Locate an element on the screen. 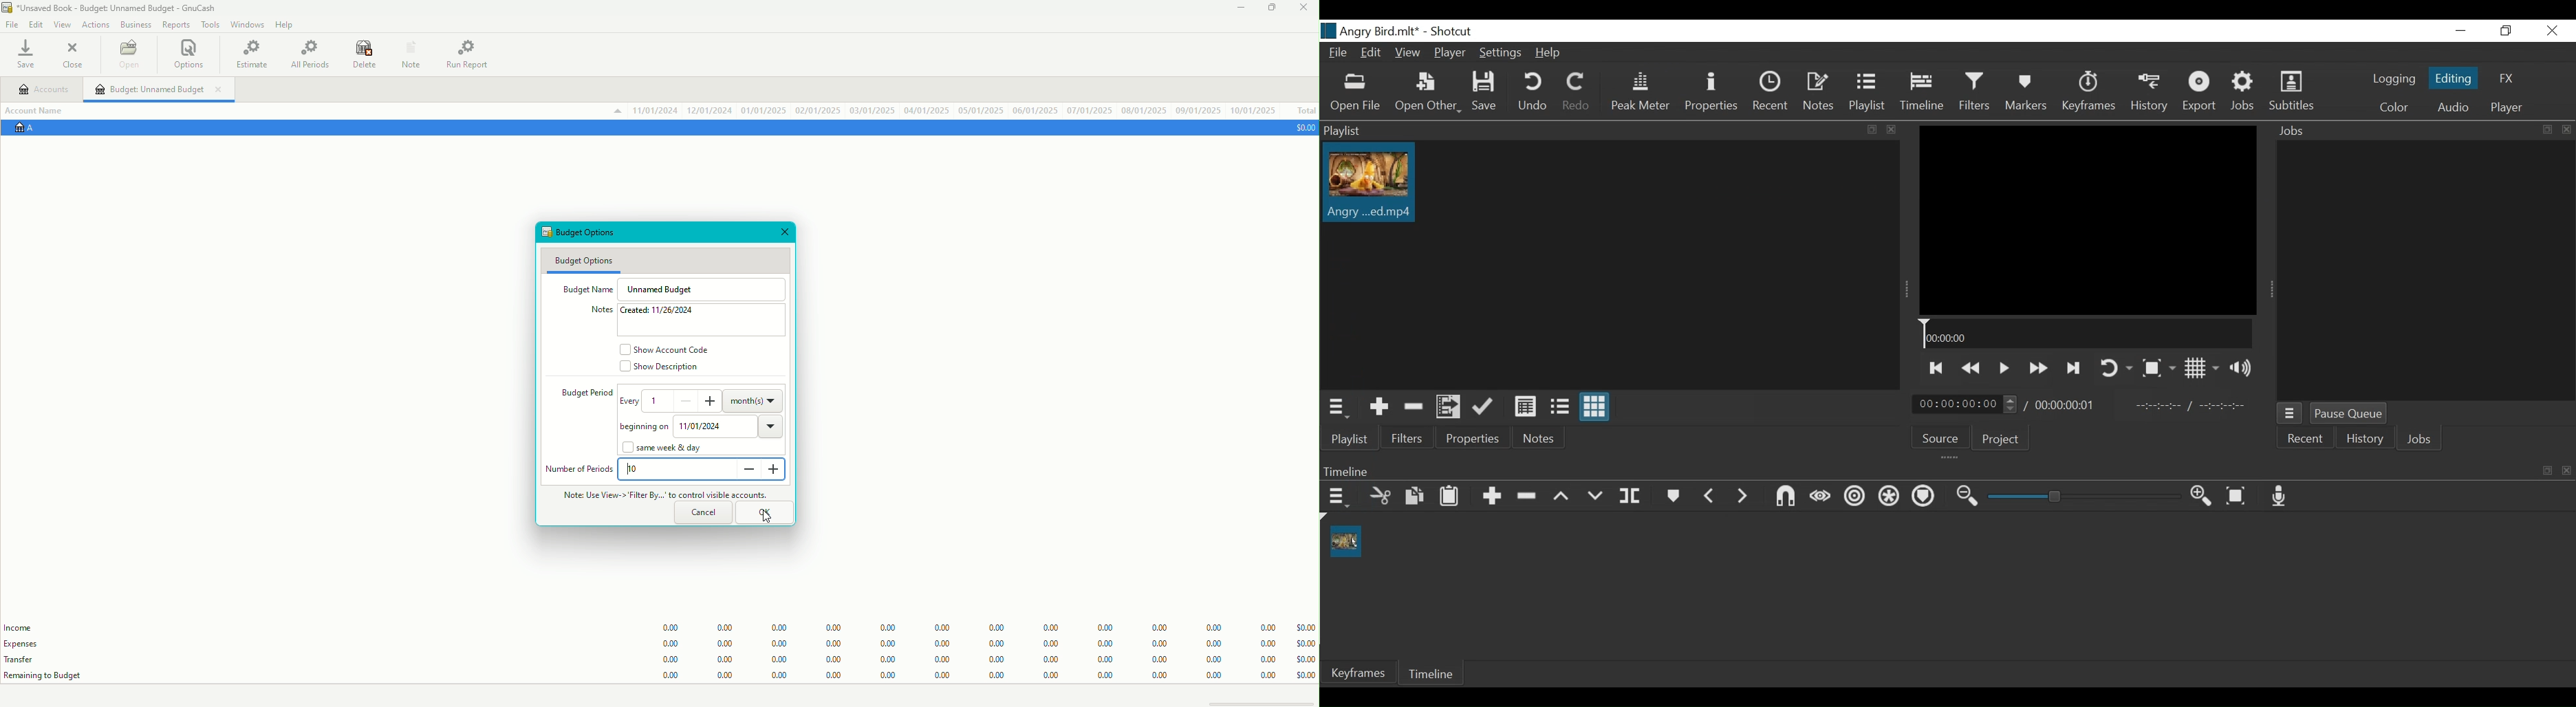 The width and height of the screenshot is (2576, 728). Number of Periods is located at coordinates (580, 469).